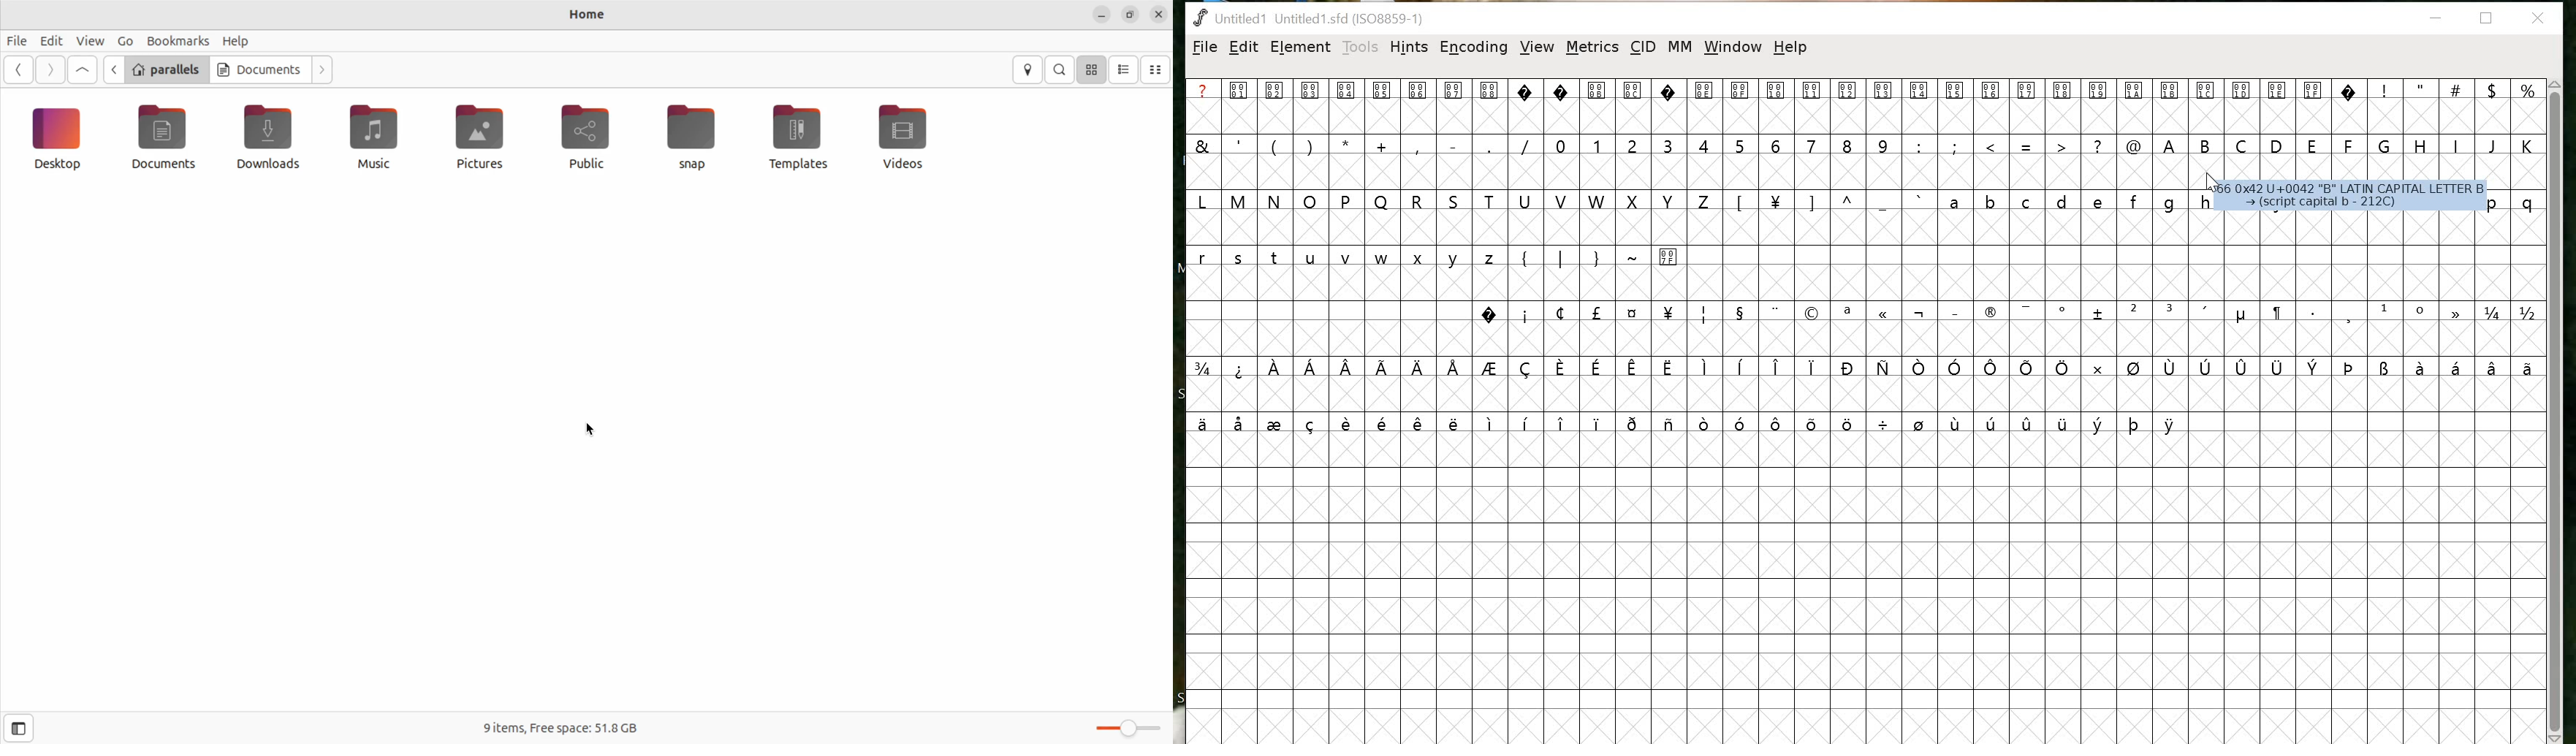  What do you see at coordinates (20, 42) in the screenshot?
I see `file` at bounding box center [20, 42].